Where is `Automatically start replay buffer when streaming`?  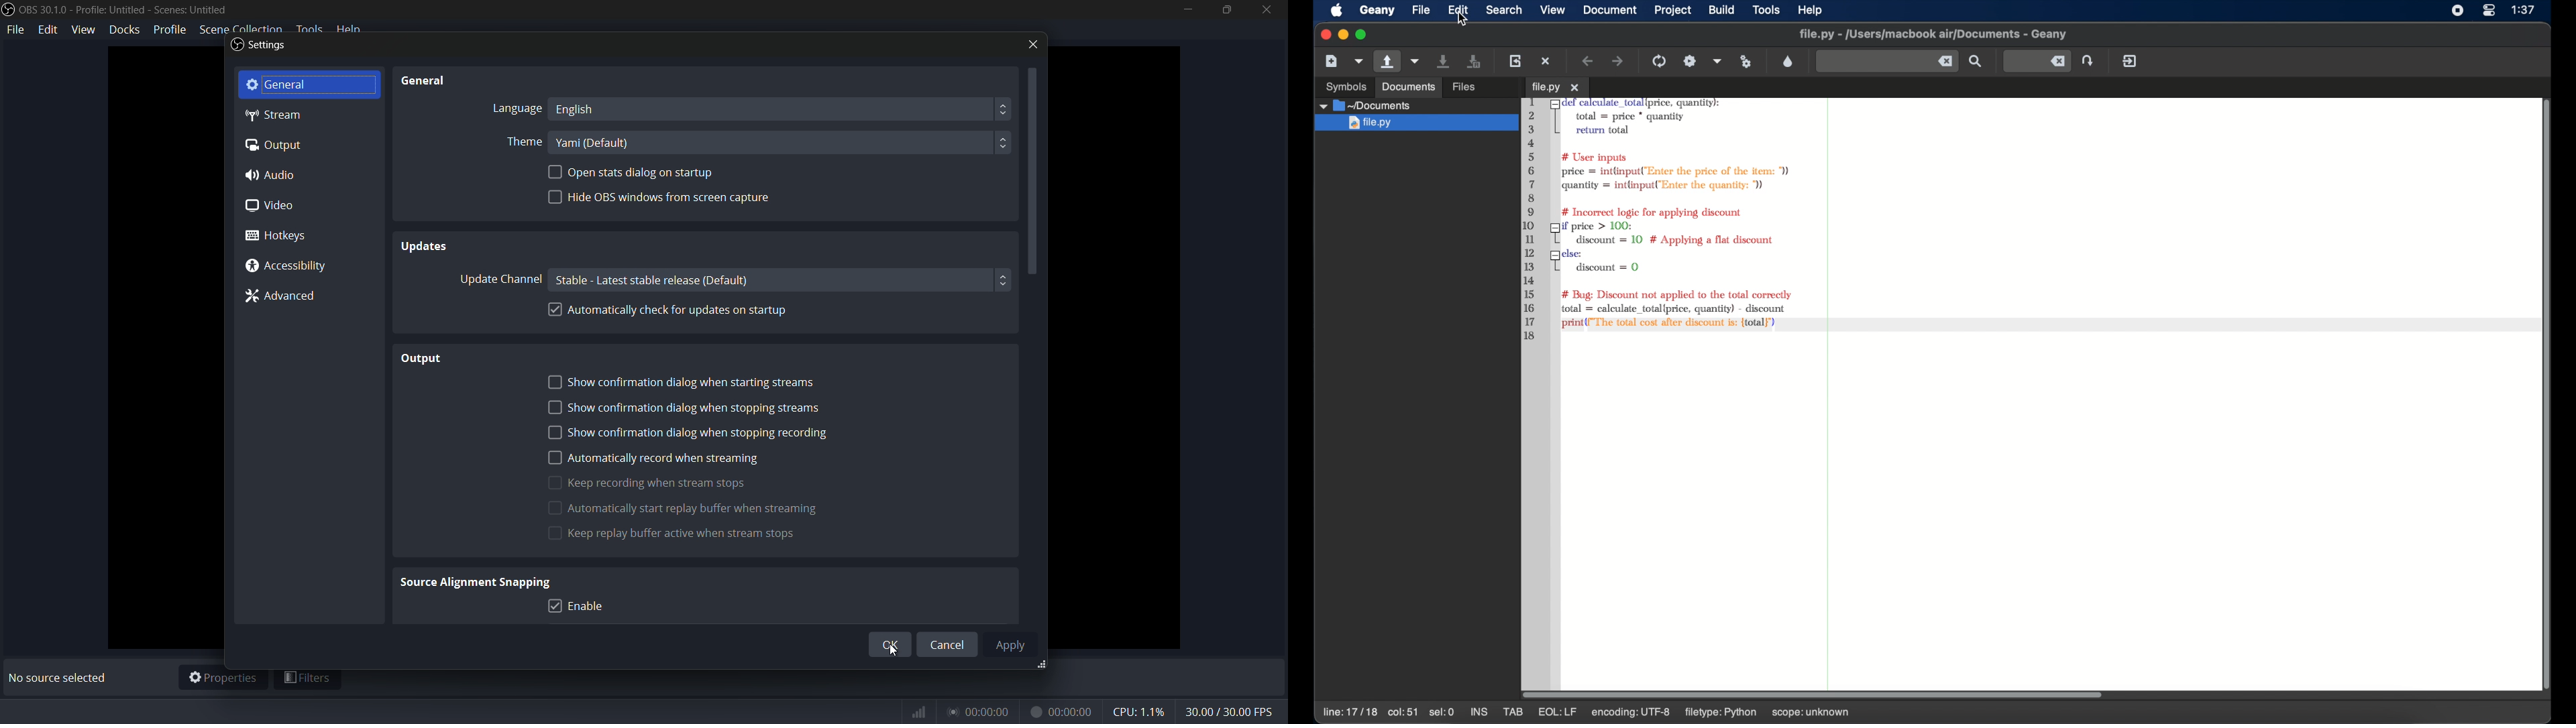
Automatically start replay buffer when streaming is located at coordinates (690, 507).